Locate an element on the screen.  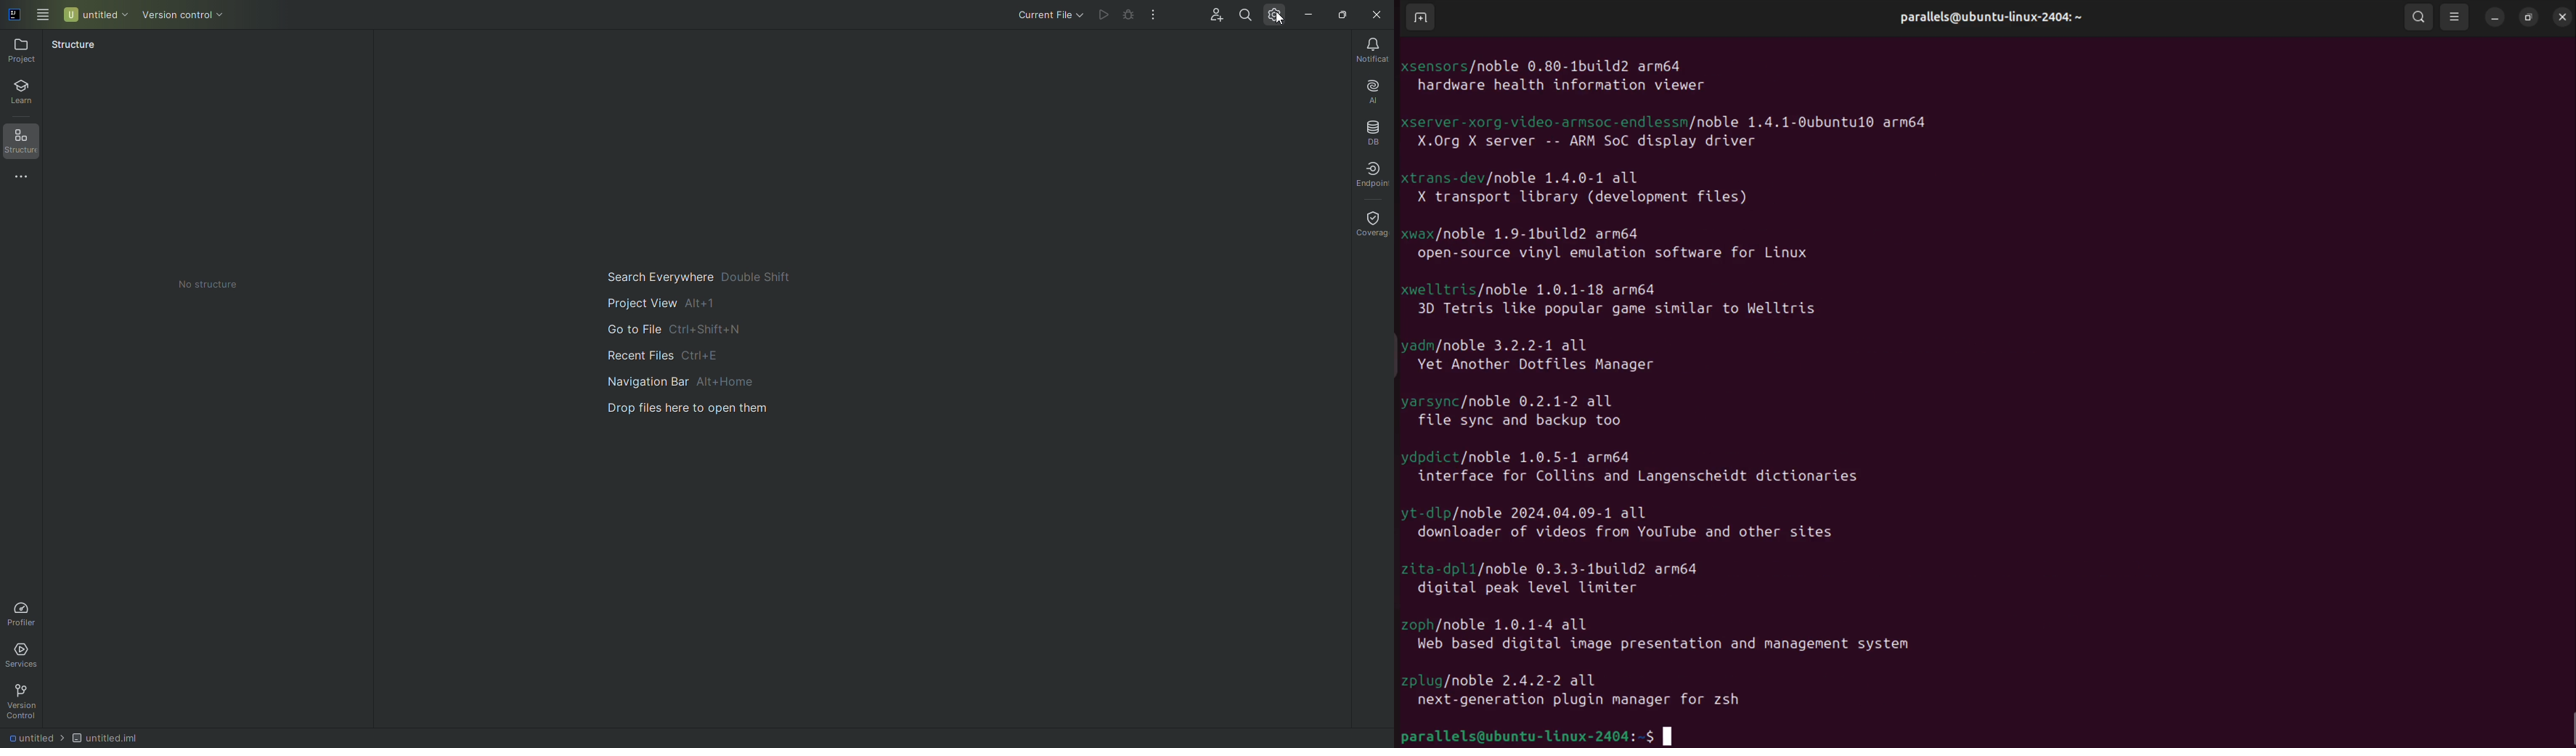
ydpdict/noble 1.0.5-1 armé64
interface for Collins and Langenscheidt dictionaries is located at coordinates (1634, 462).